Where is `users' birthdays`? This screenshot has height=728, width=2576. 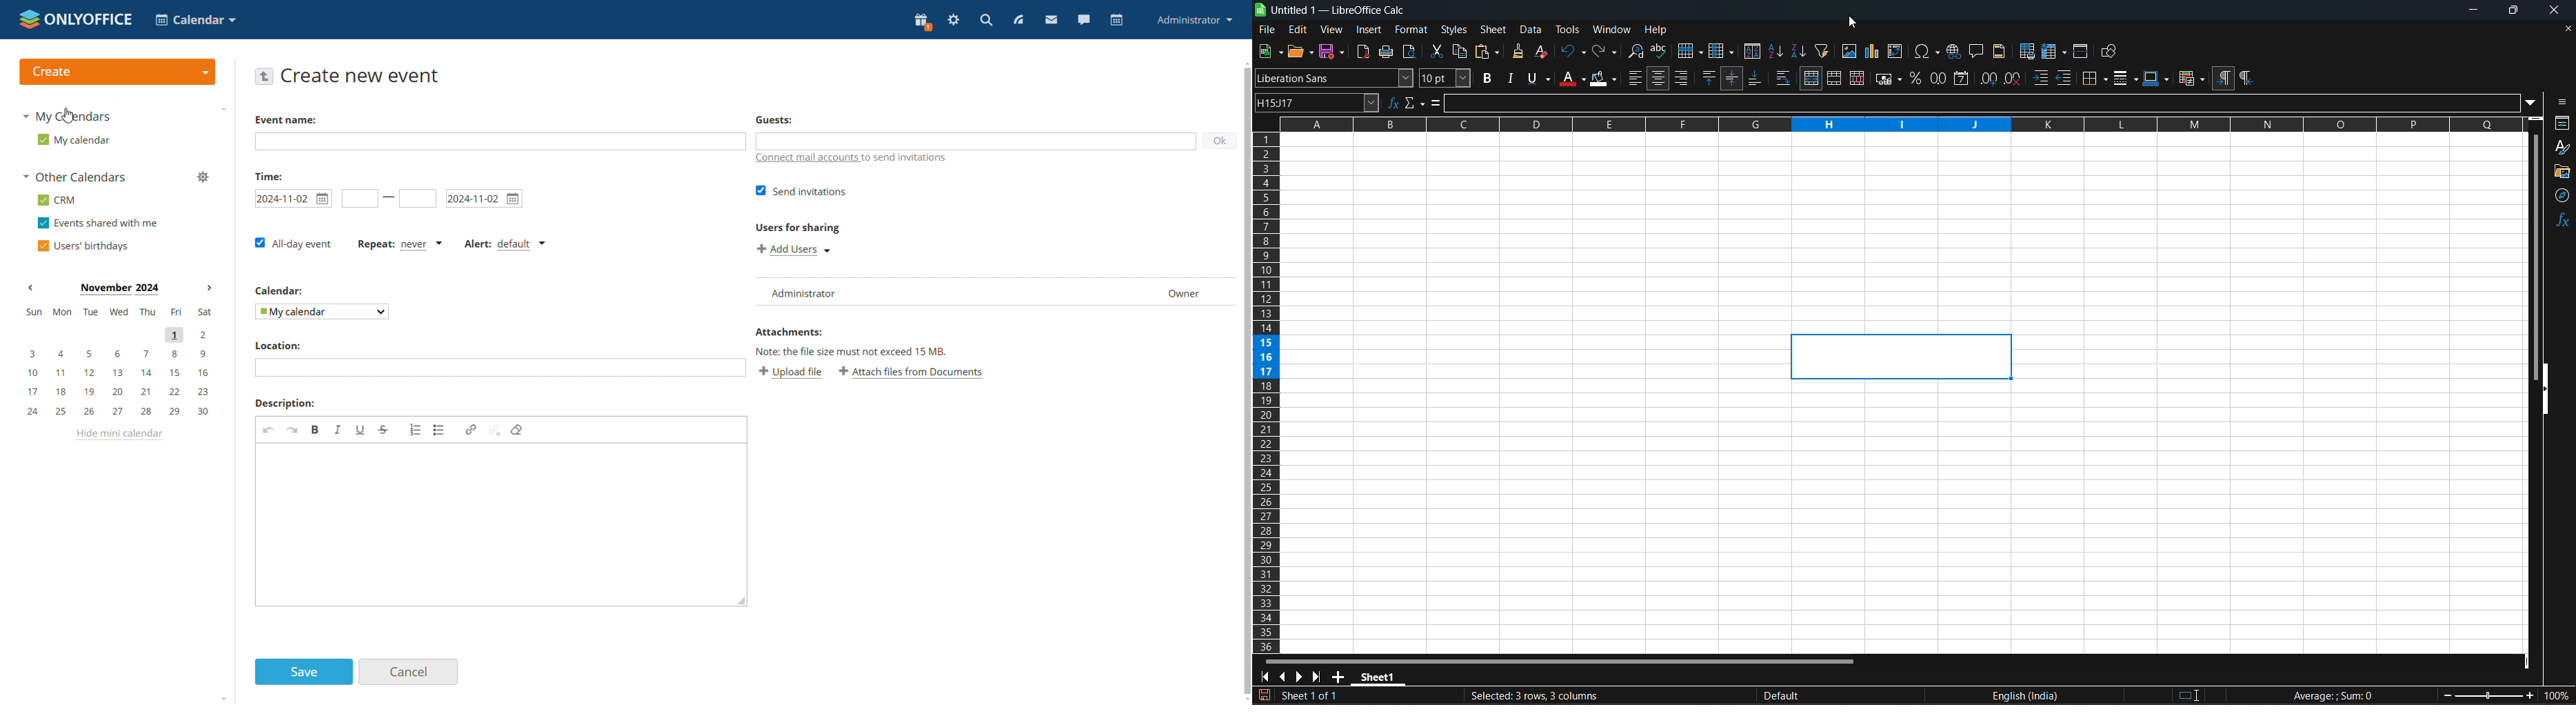 users' birthdays is located at coordinates (82, 245).